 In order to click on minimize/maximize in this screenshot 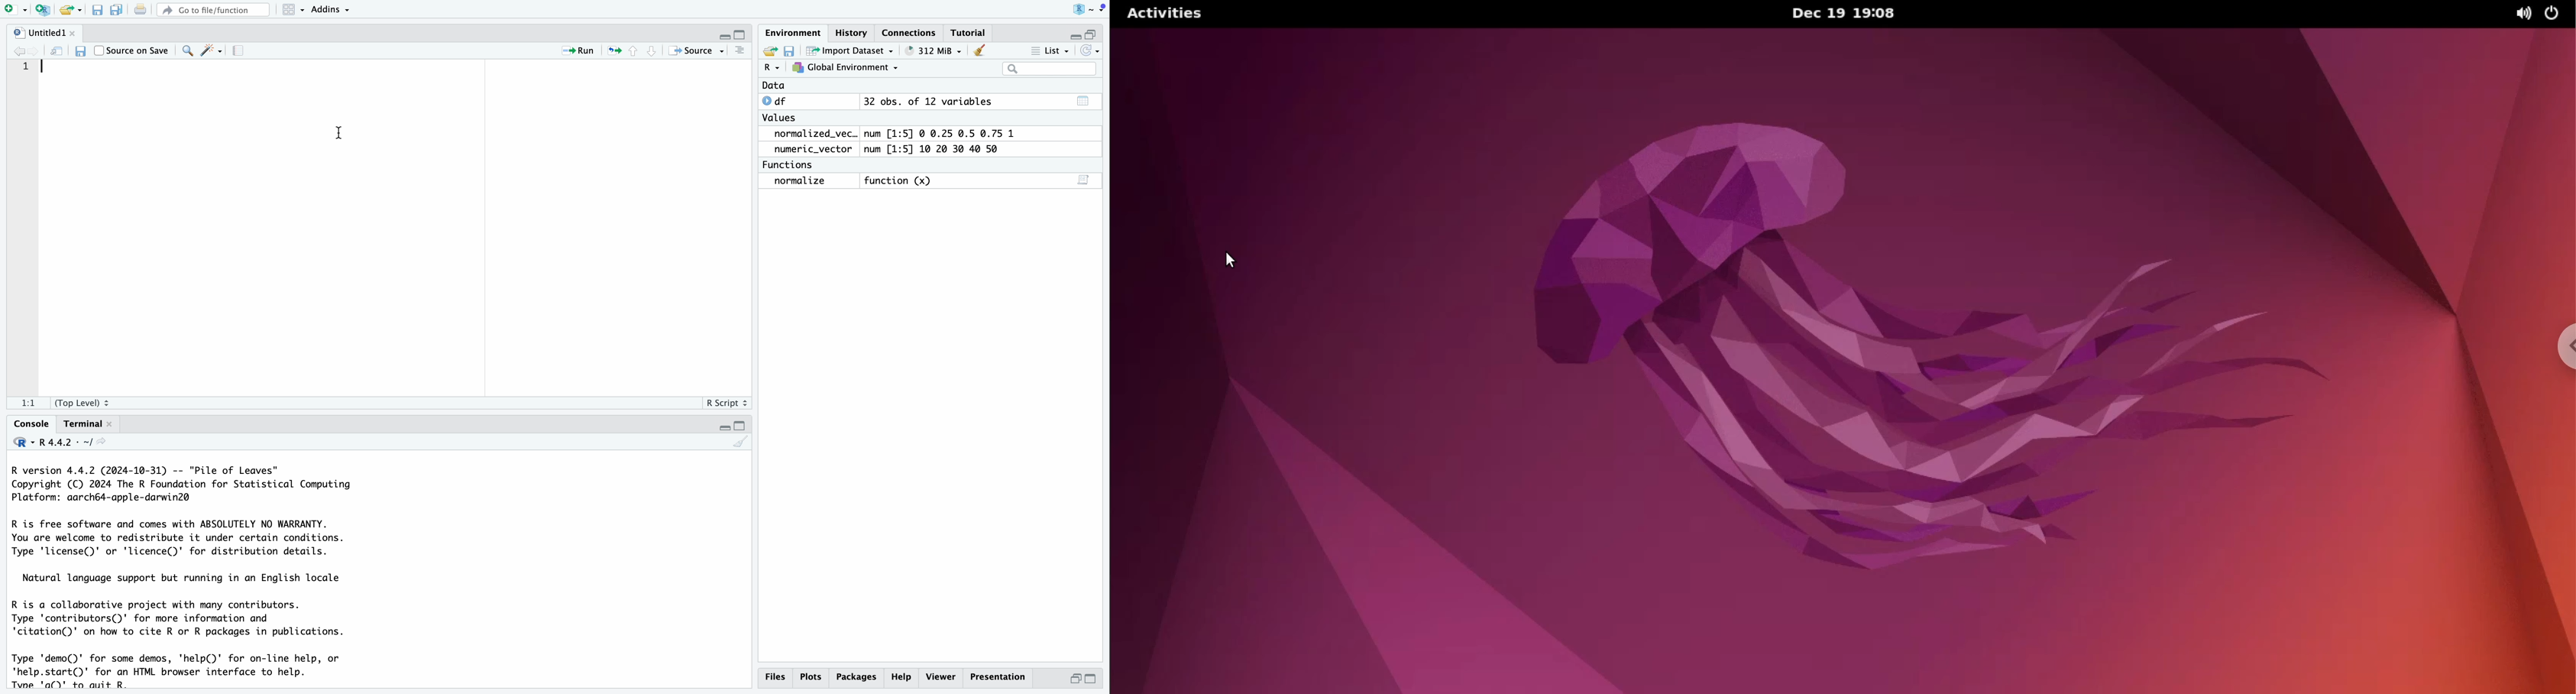, I will do `click(727, 33)`.